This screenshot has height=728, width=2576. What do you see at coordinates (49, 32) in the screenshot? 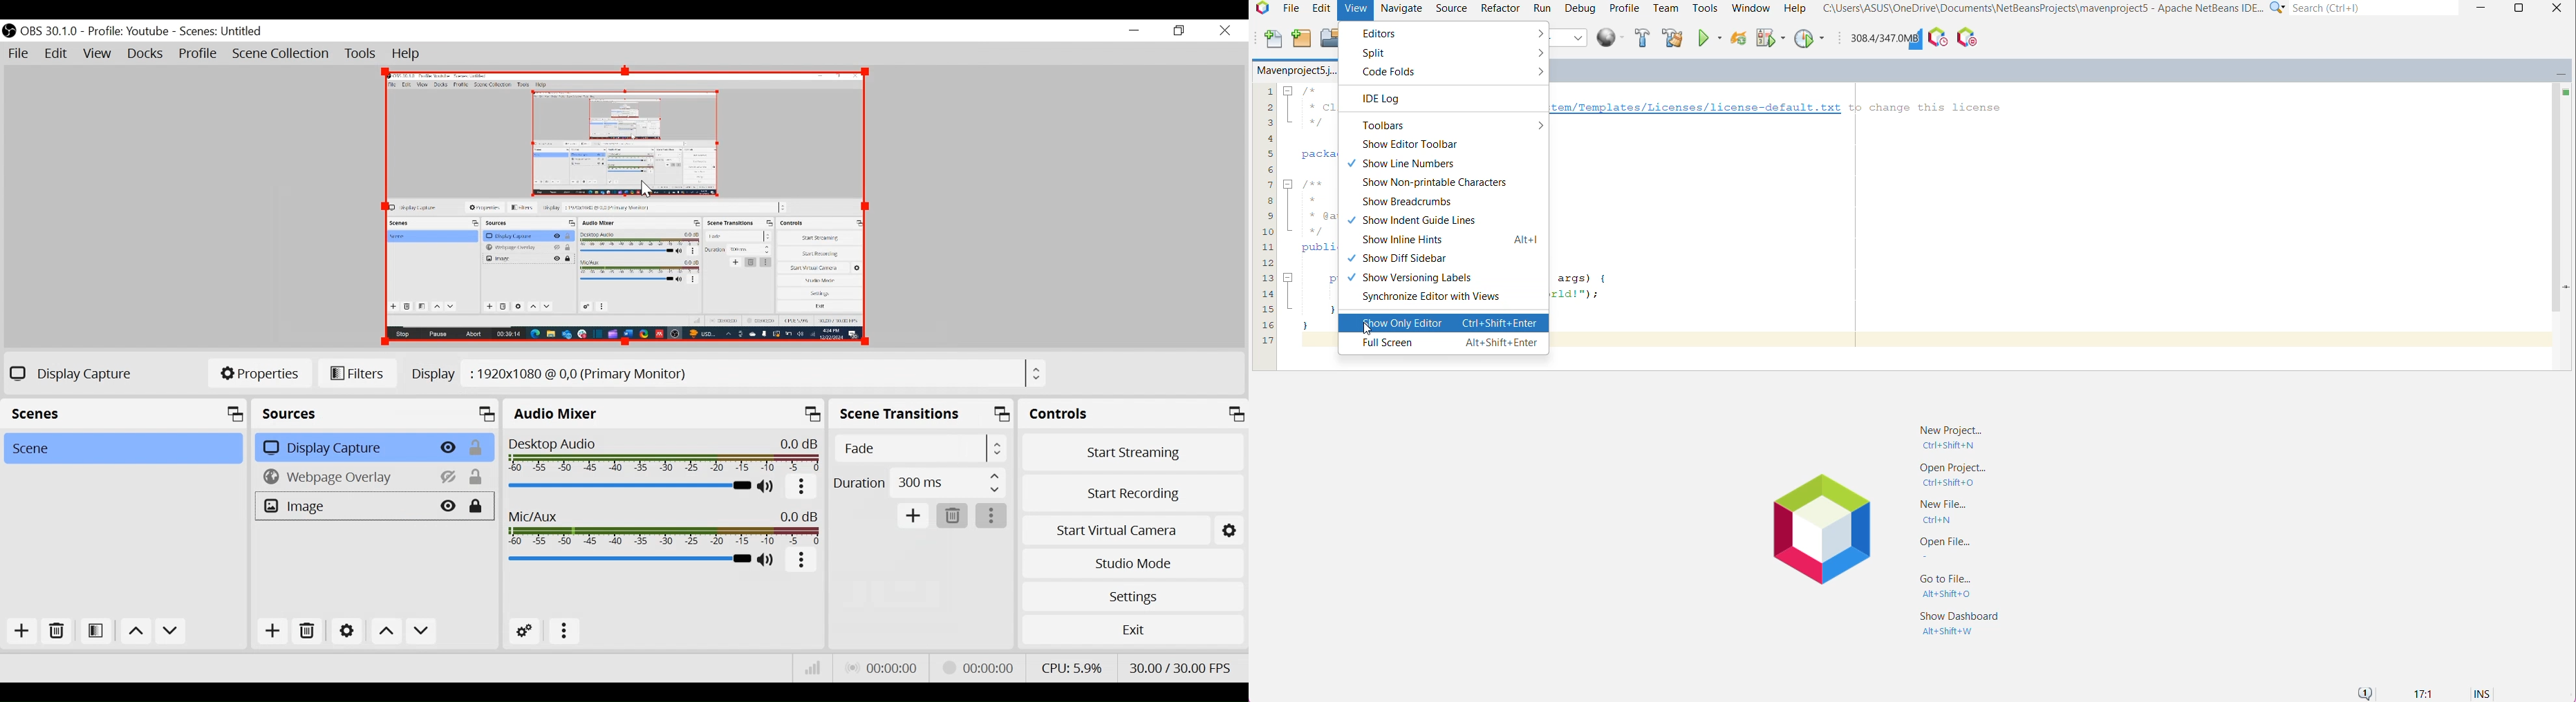
I see `OBS Version` at bounding box center [49, 32].